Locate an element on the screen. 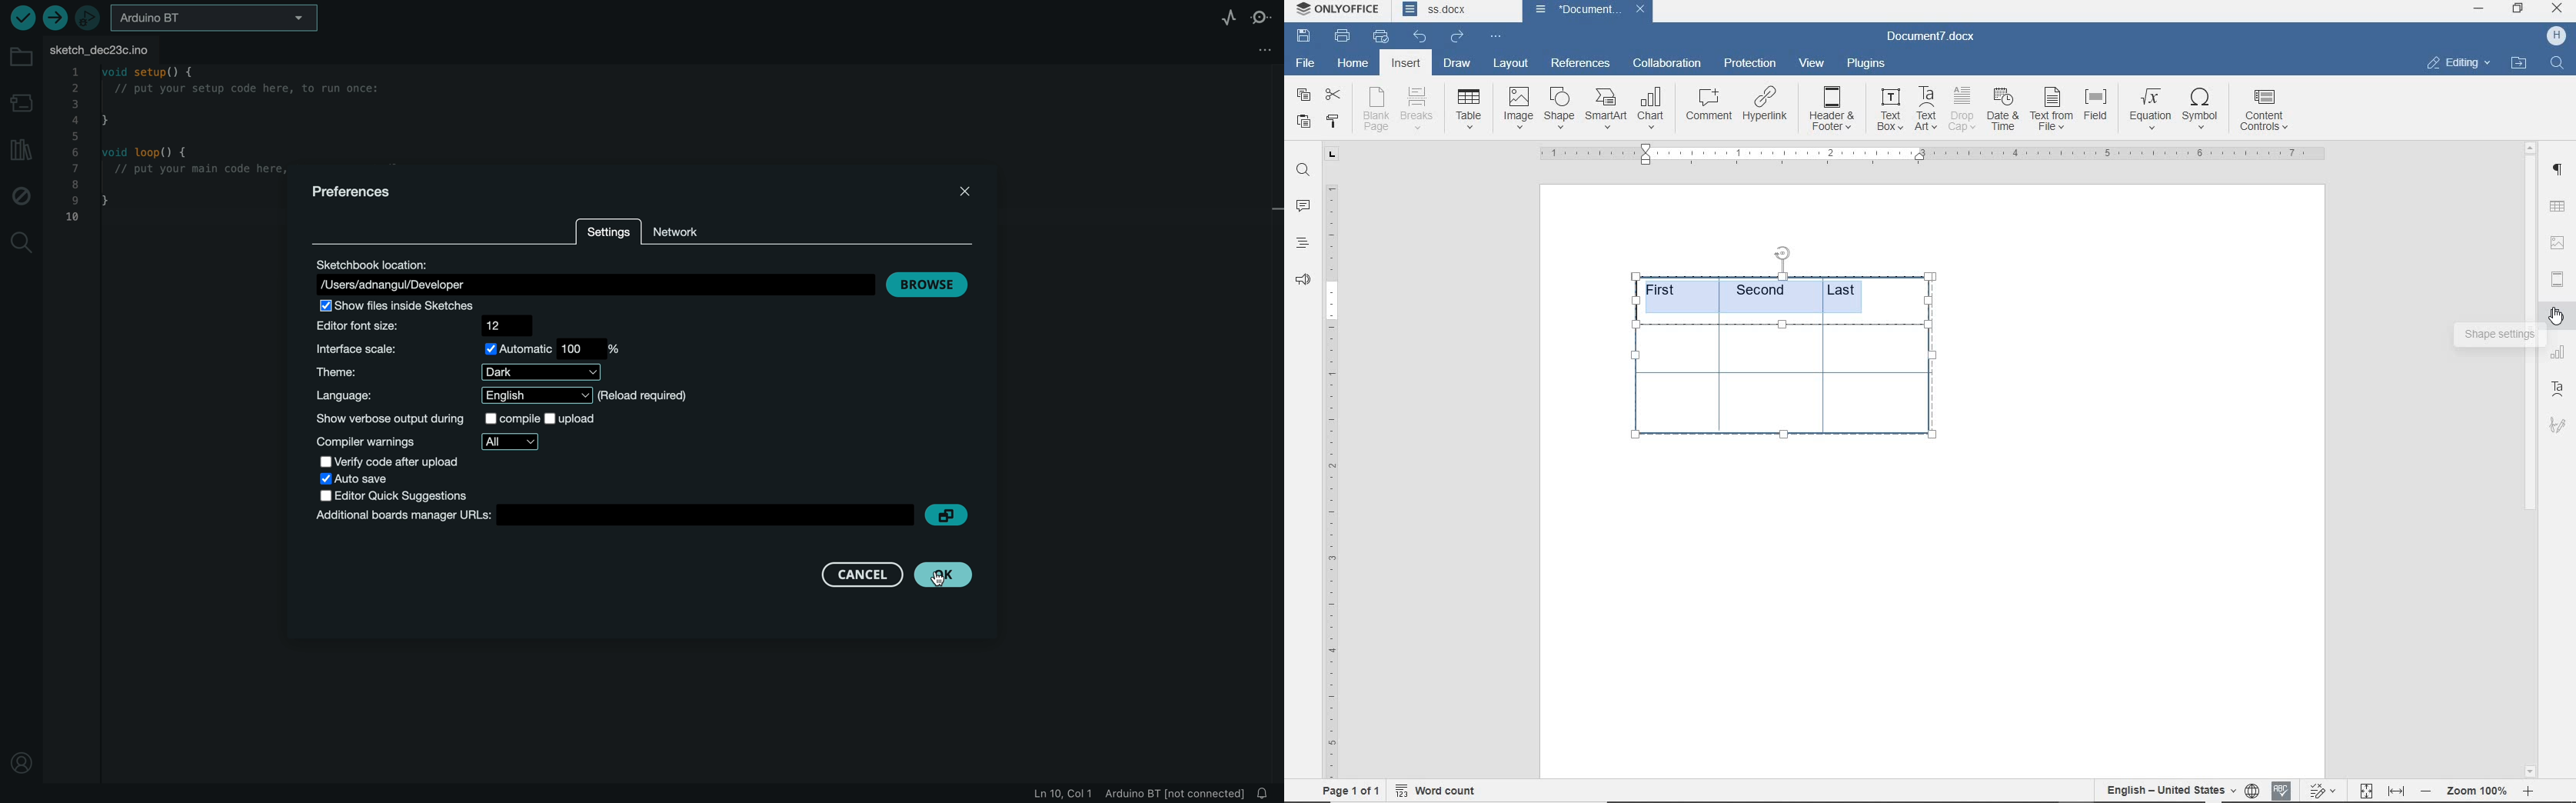  additional board is located at coordinates (613, 516).